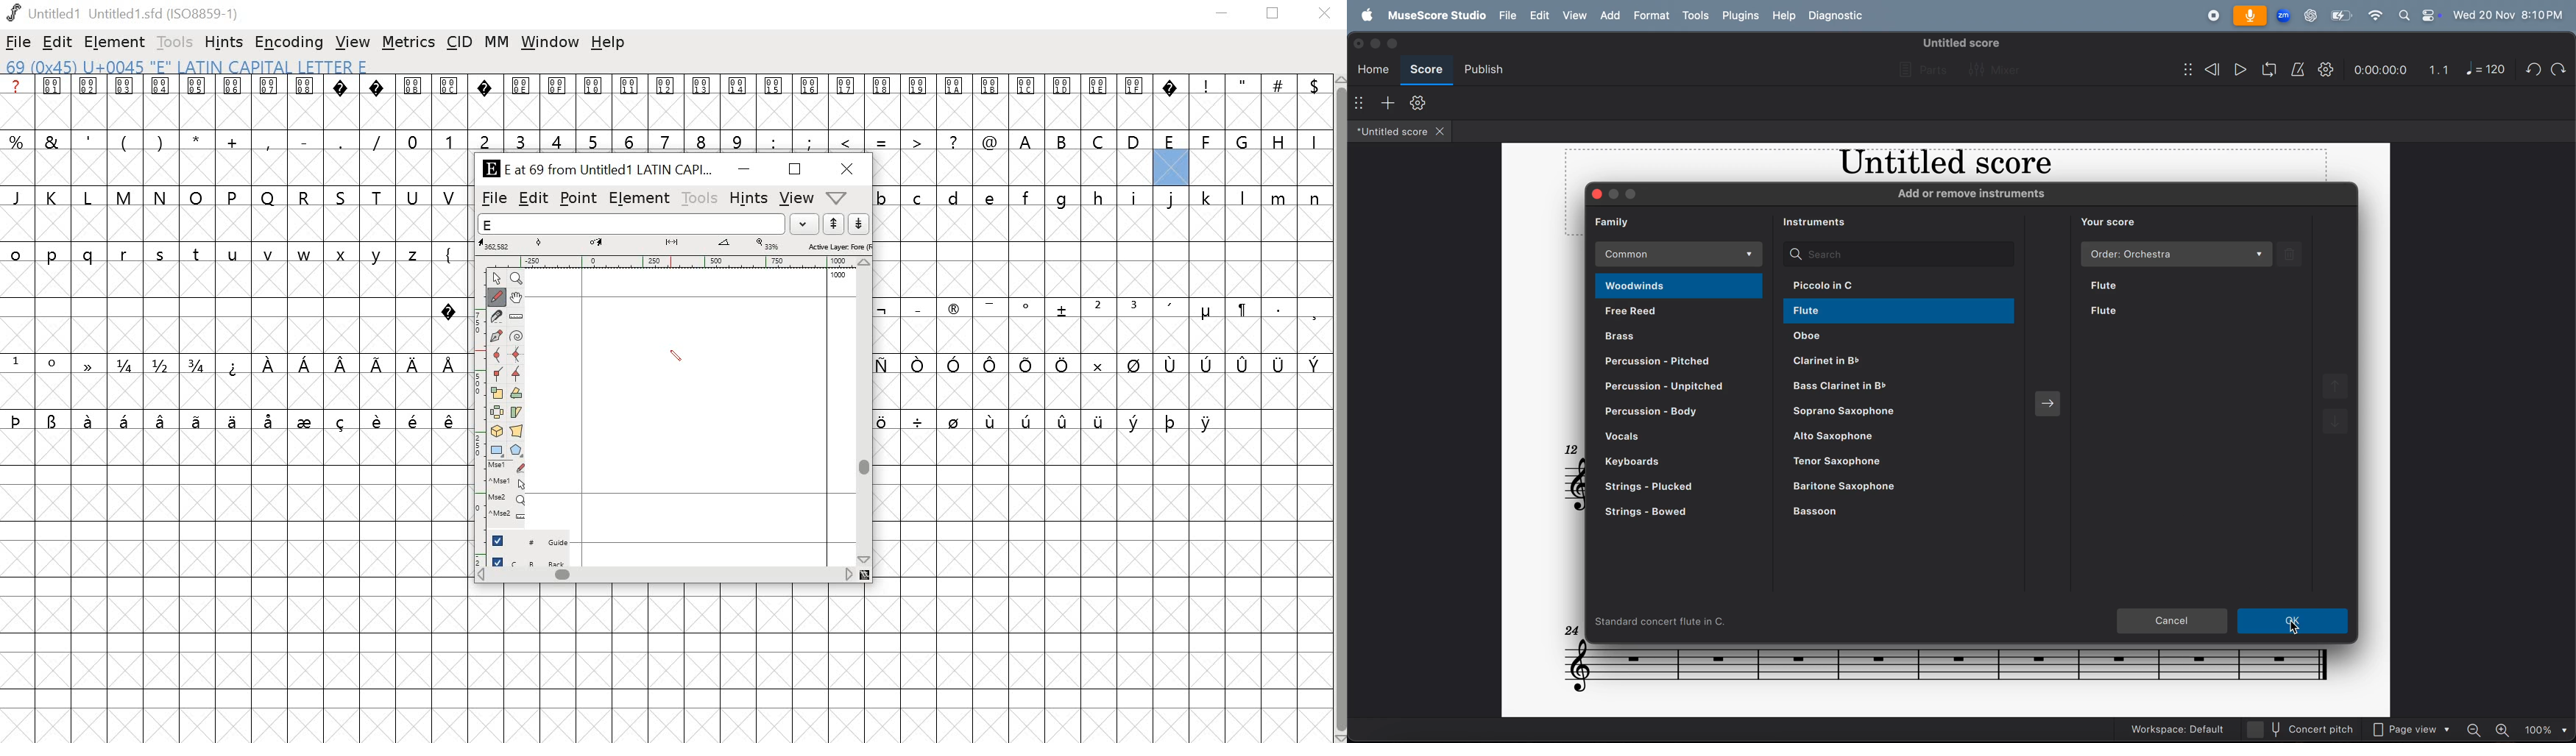  I want to click on measurements, so click(674, 245).